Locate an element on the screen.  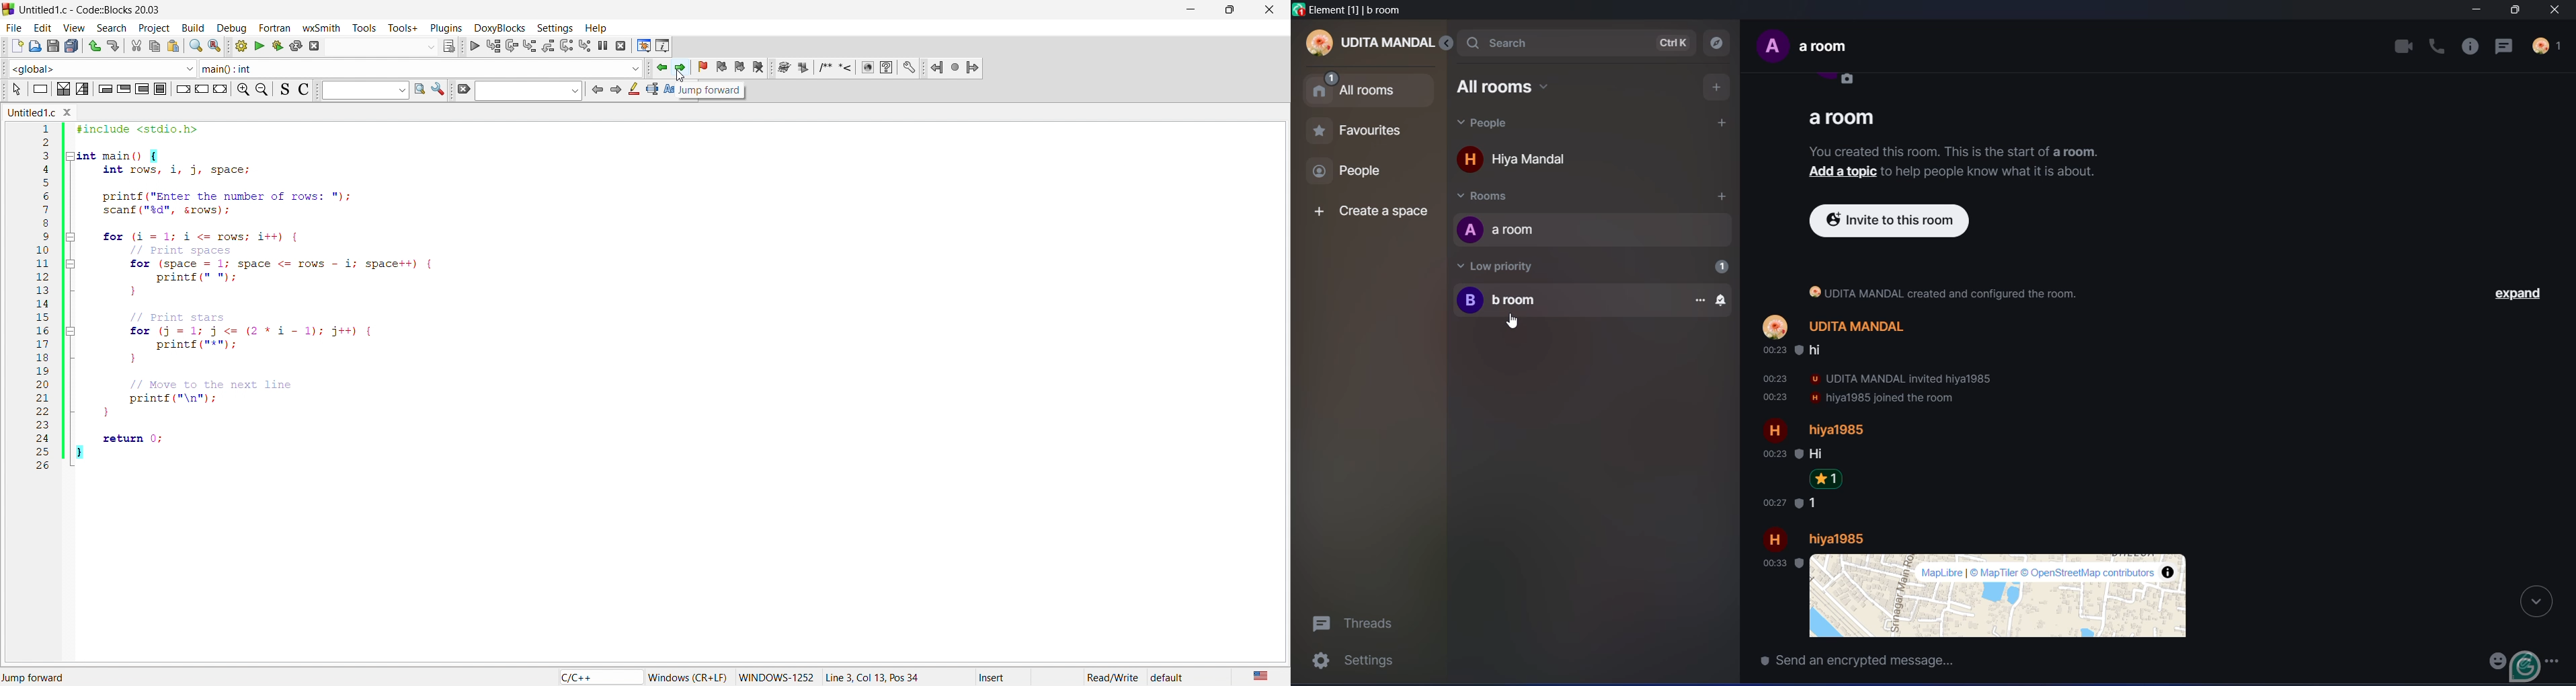
info is located at coordinates (661, 46).